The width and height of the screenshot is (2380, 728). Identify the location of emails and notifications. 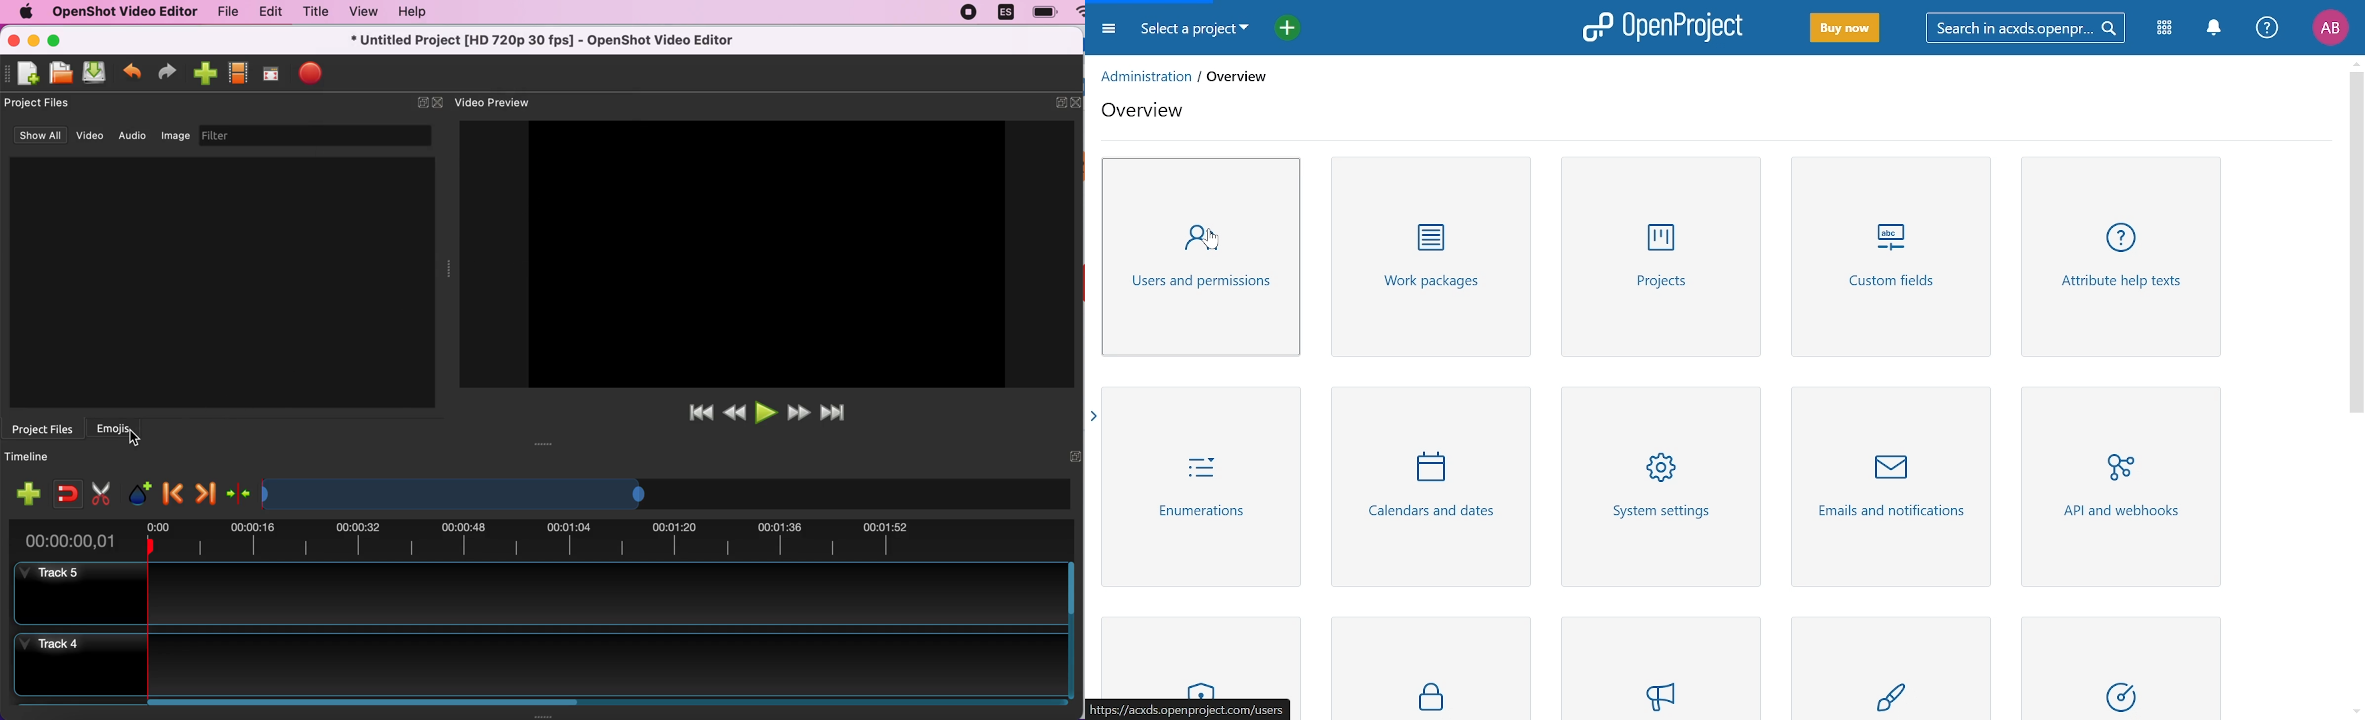
(1891, 485).